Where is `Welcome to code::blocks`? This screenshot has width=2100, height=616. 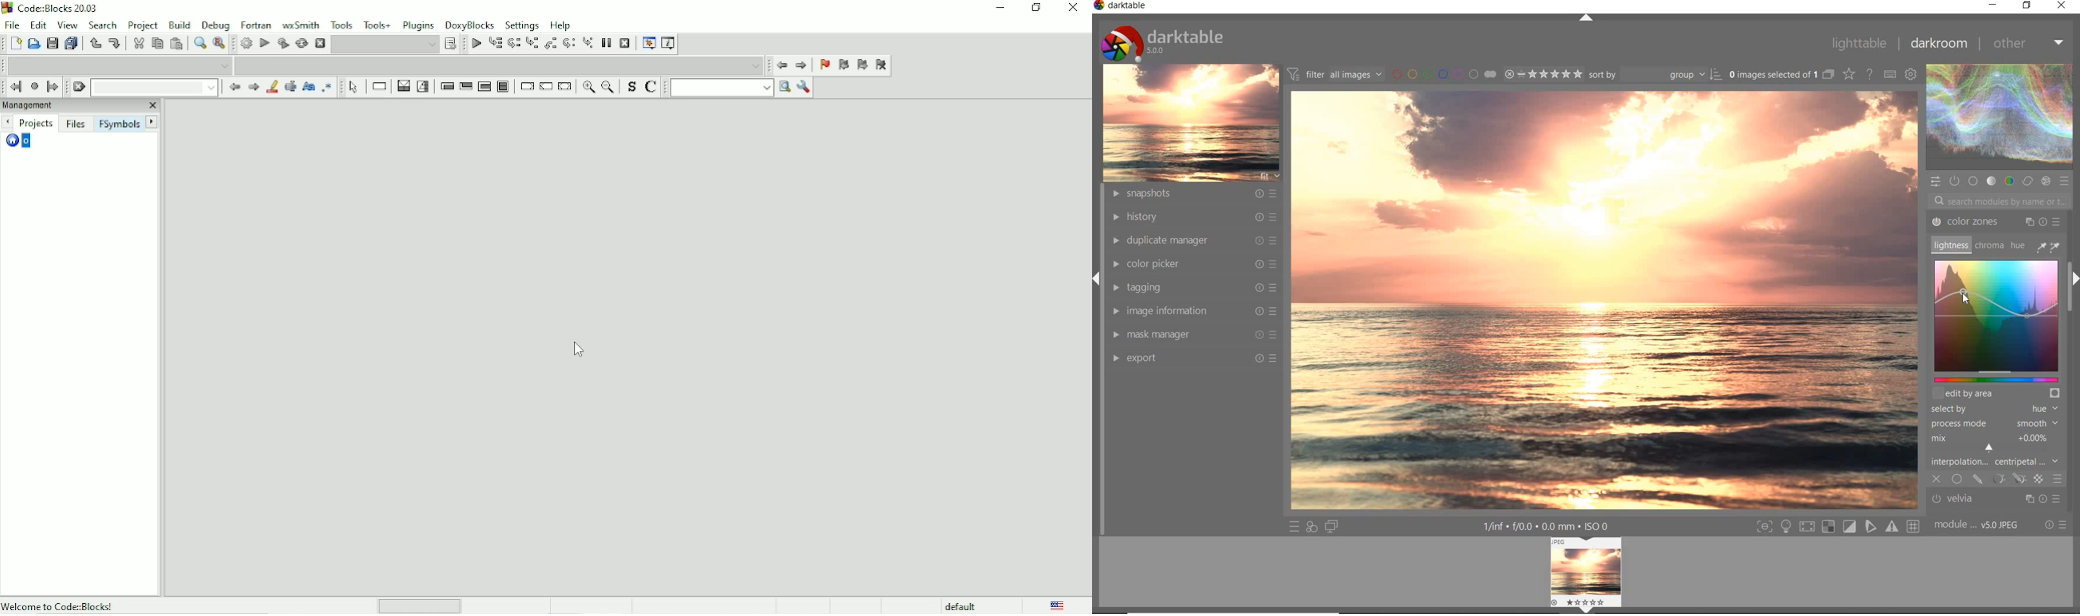
Welcome to code::blocks is located at coordinates (61, 604).